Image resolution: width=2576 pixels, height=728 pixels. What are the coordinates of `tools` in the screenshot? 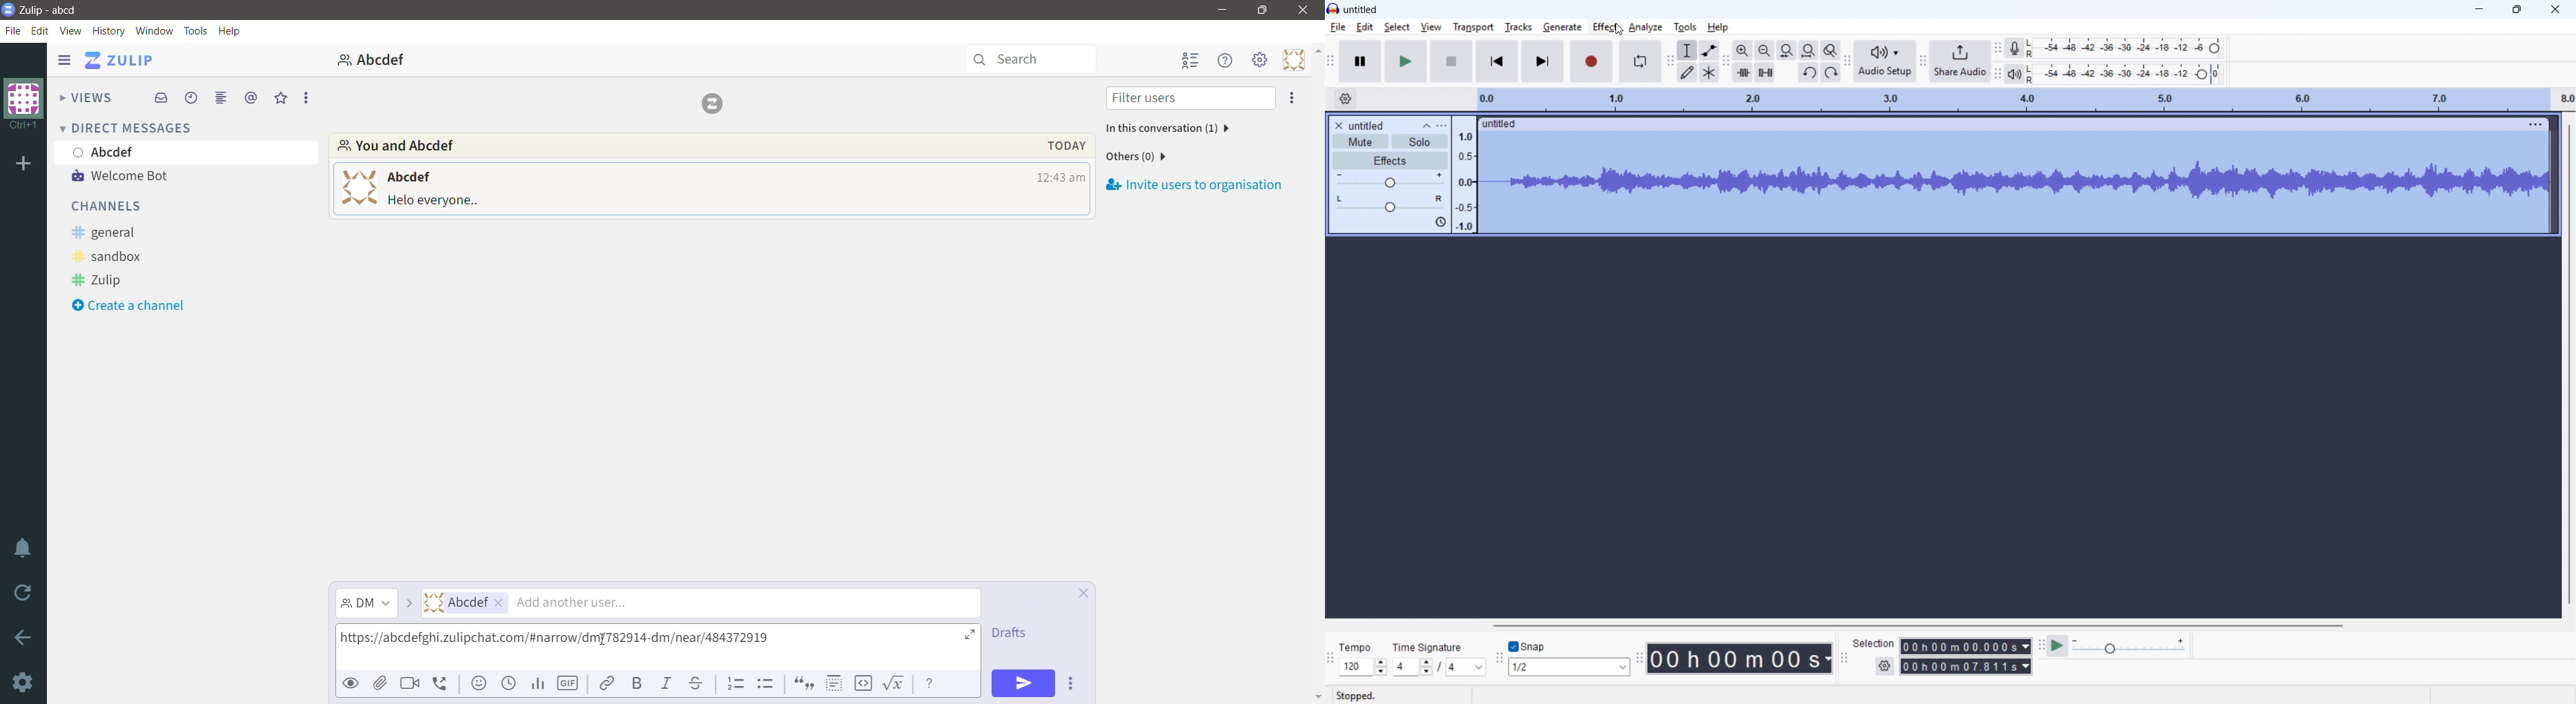 It's located at (1685, 26).